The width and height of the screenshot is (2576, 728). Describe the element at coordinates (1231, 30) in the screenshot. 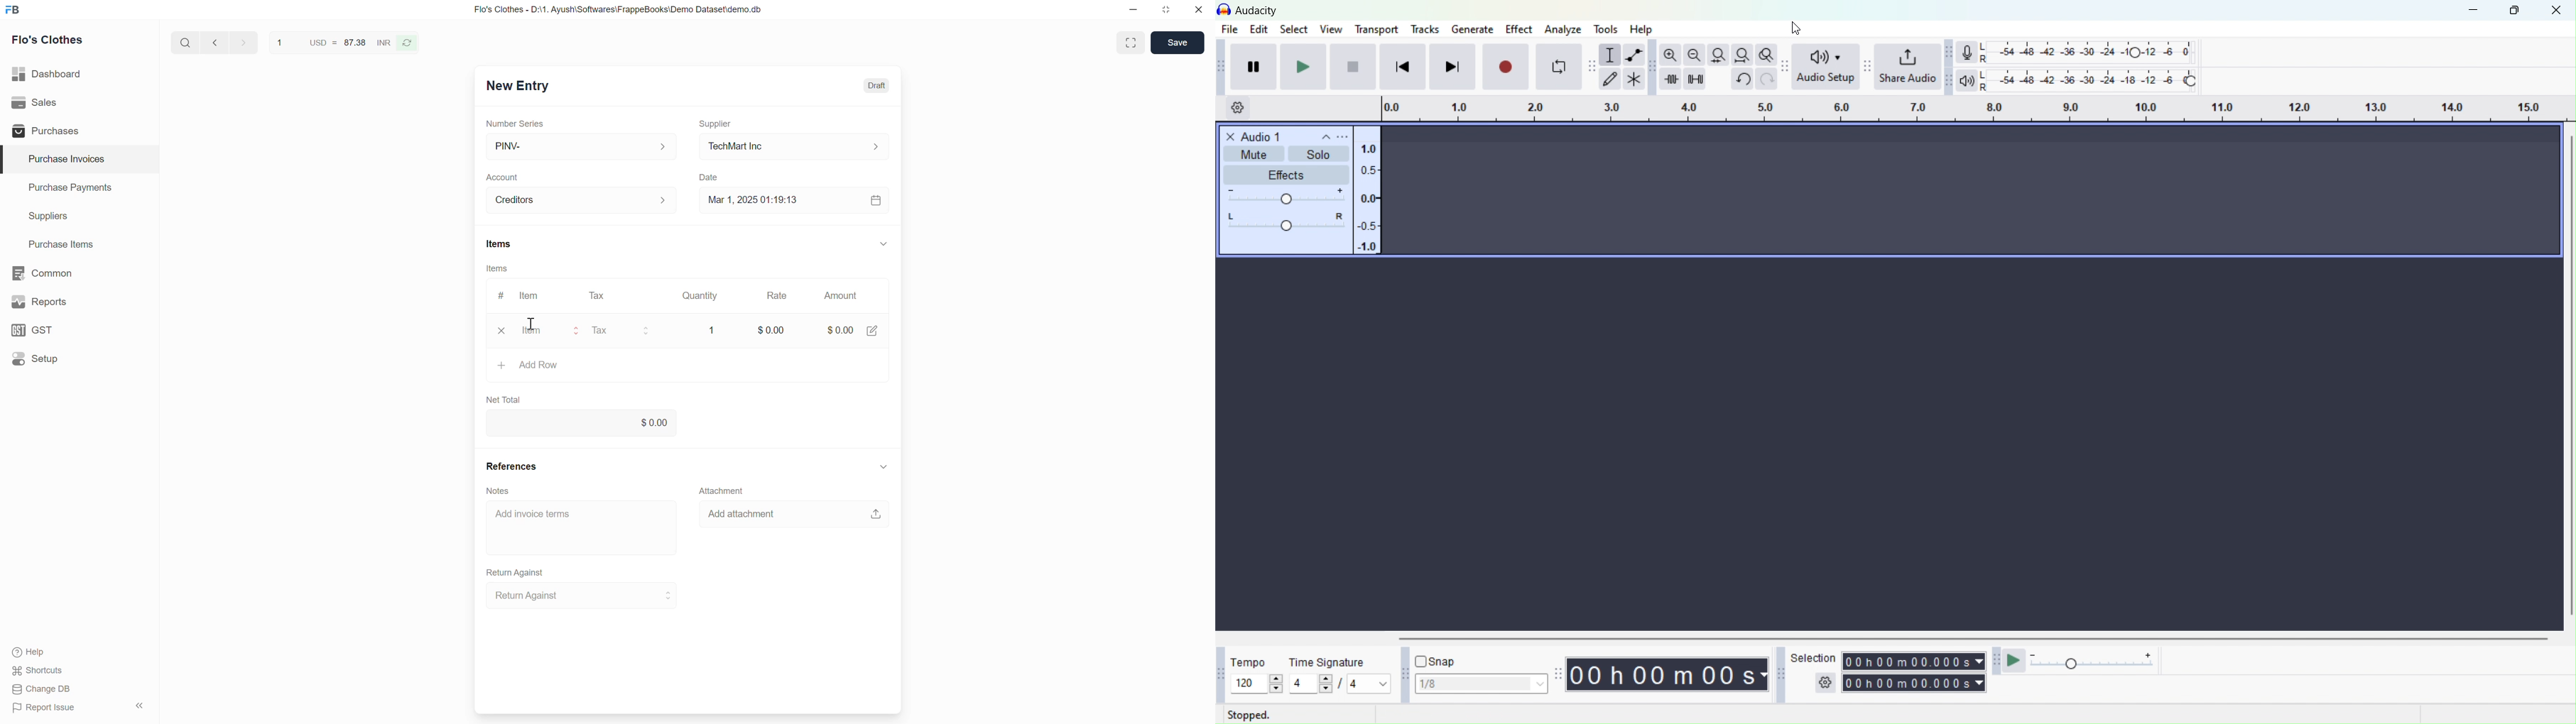

I see `File` at that location.